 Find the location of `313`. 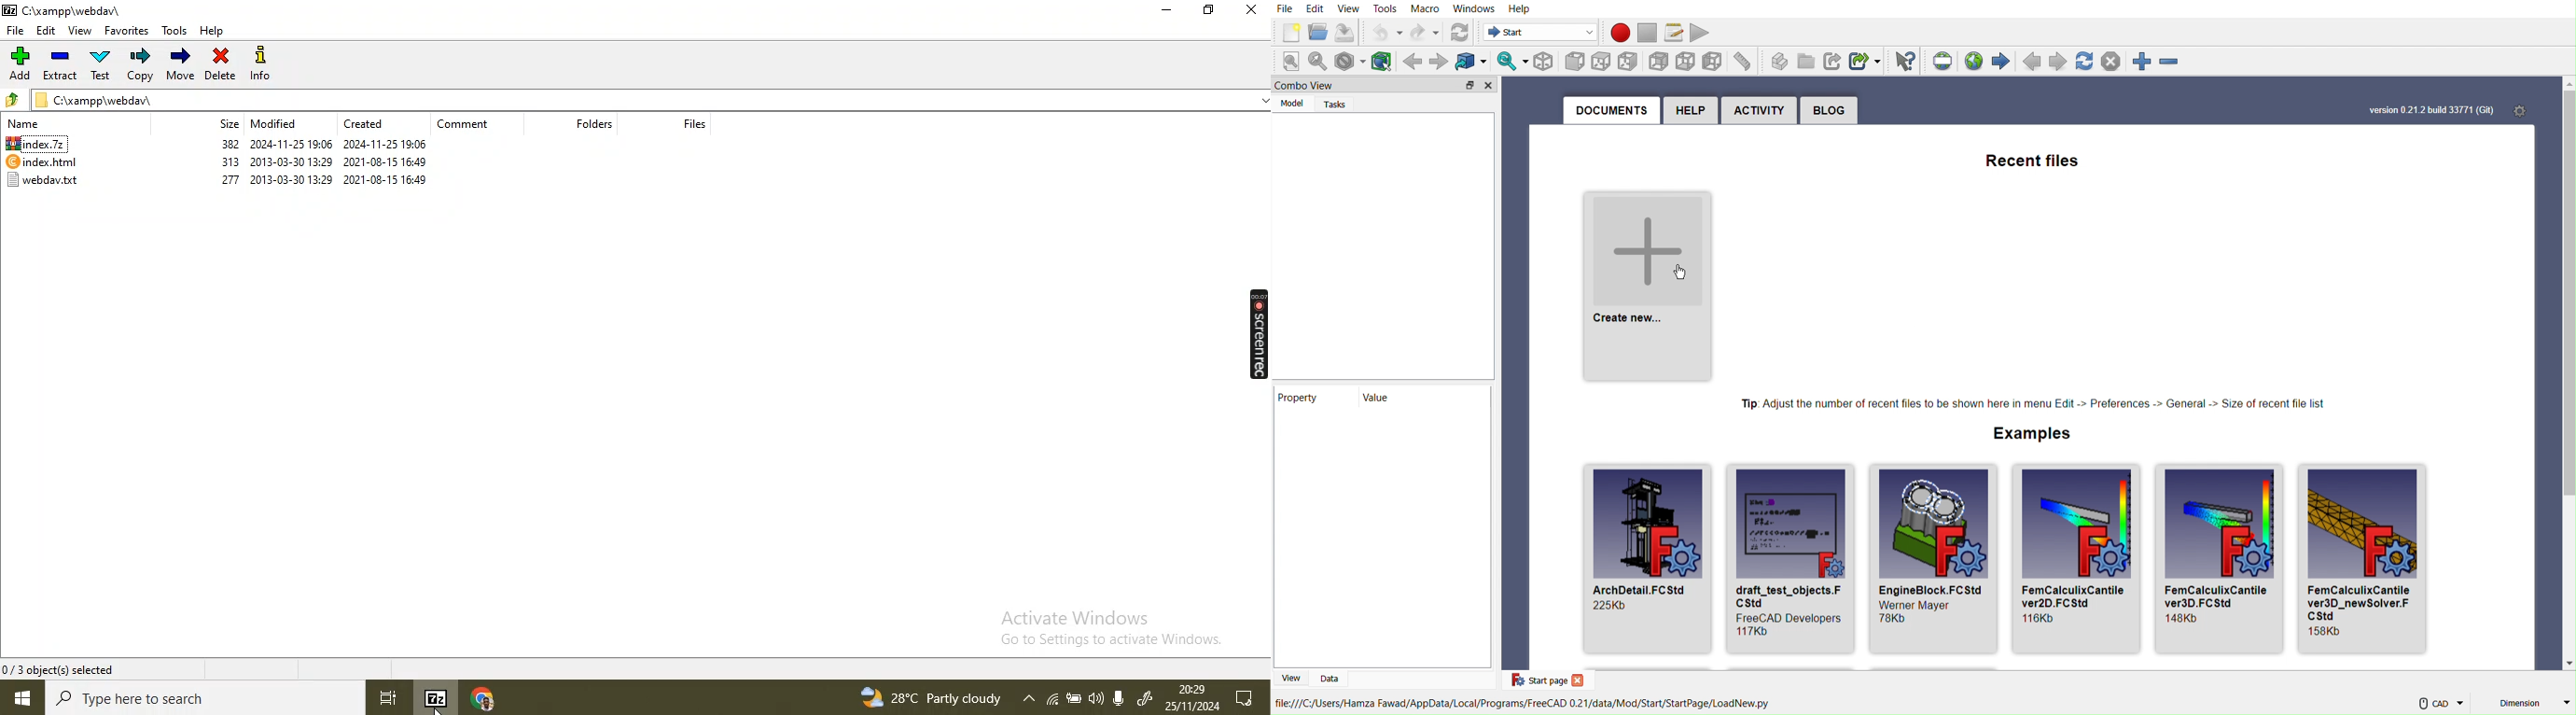

313 is located at coordinates (229, 161).